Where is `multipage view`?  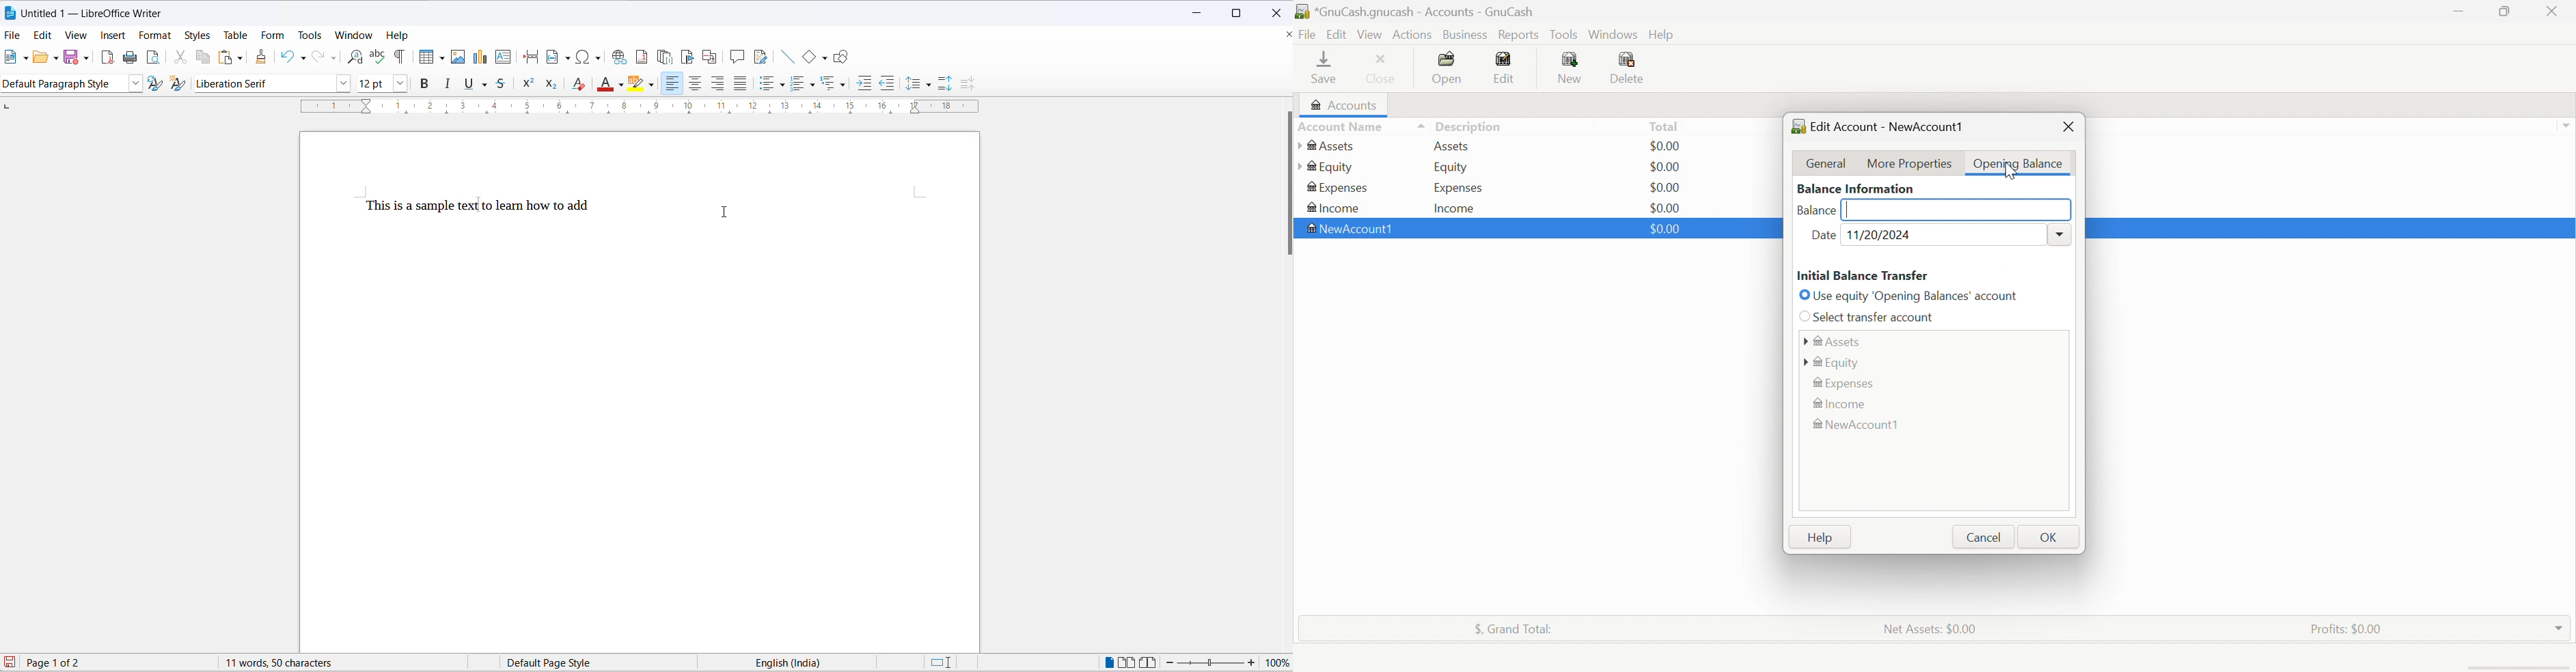 multipage view is located at coordinates (1127, 662).